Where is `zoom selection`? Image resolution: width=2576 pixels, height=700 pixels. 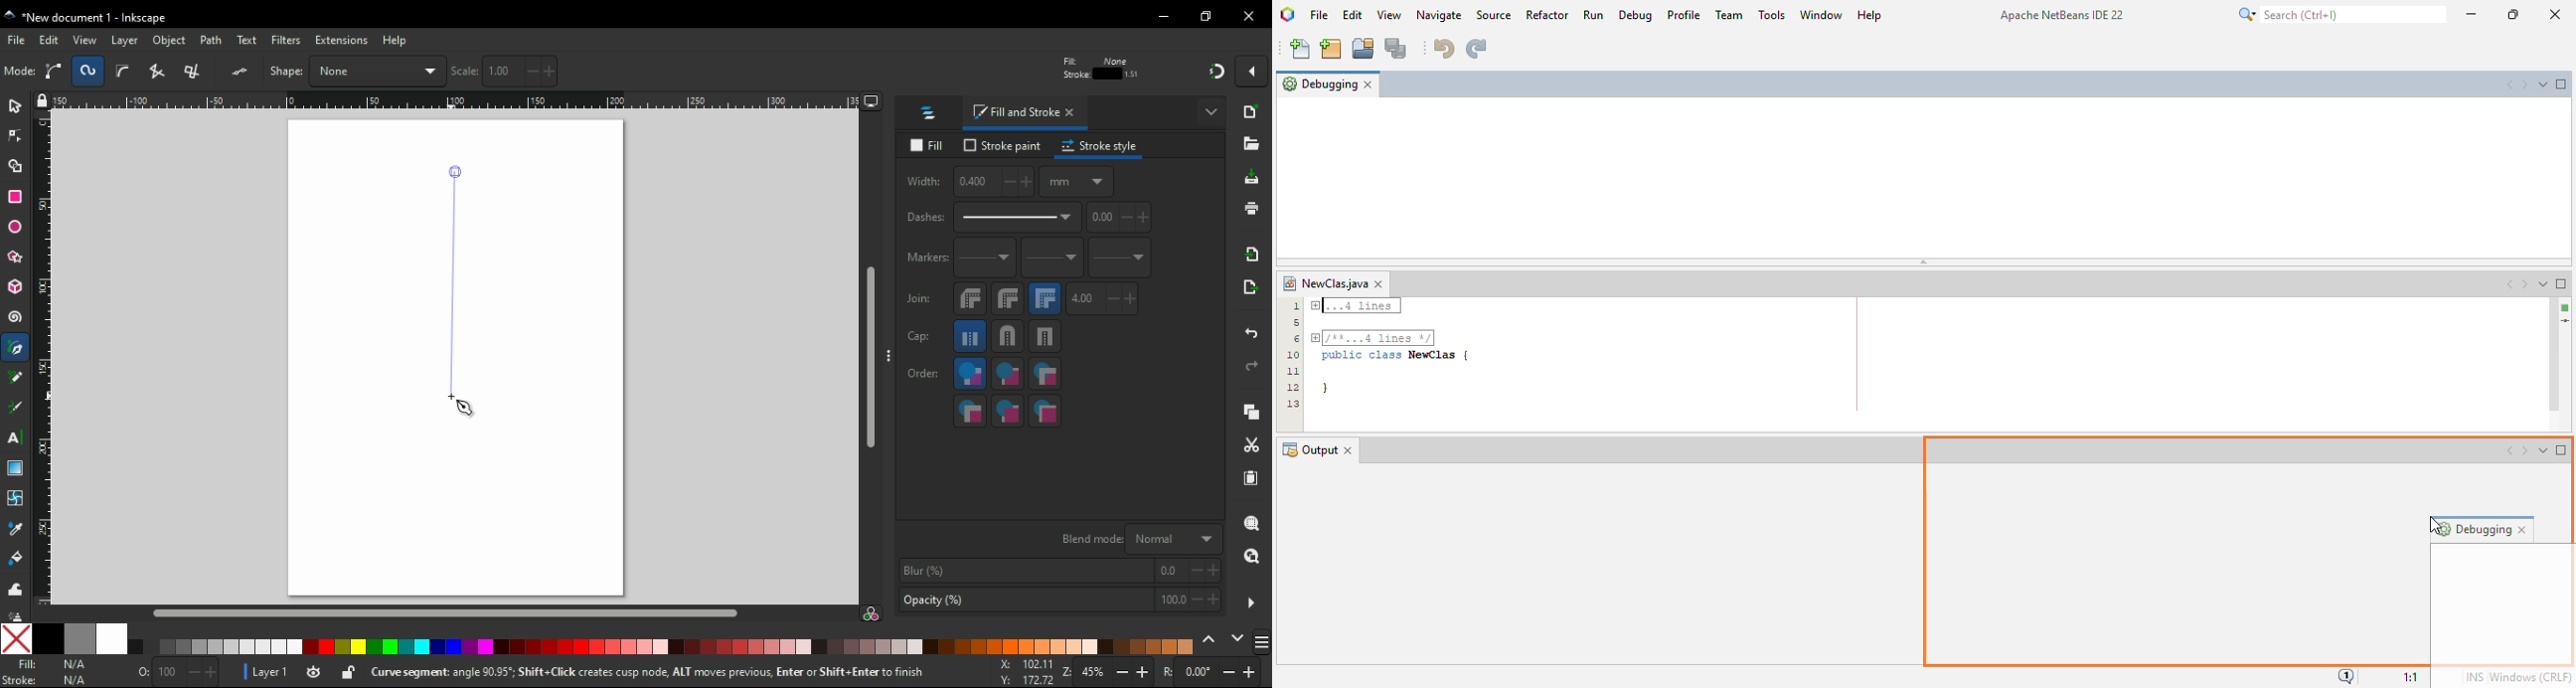
zoom selection is located at coordinates (1253, 524).